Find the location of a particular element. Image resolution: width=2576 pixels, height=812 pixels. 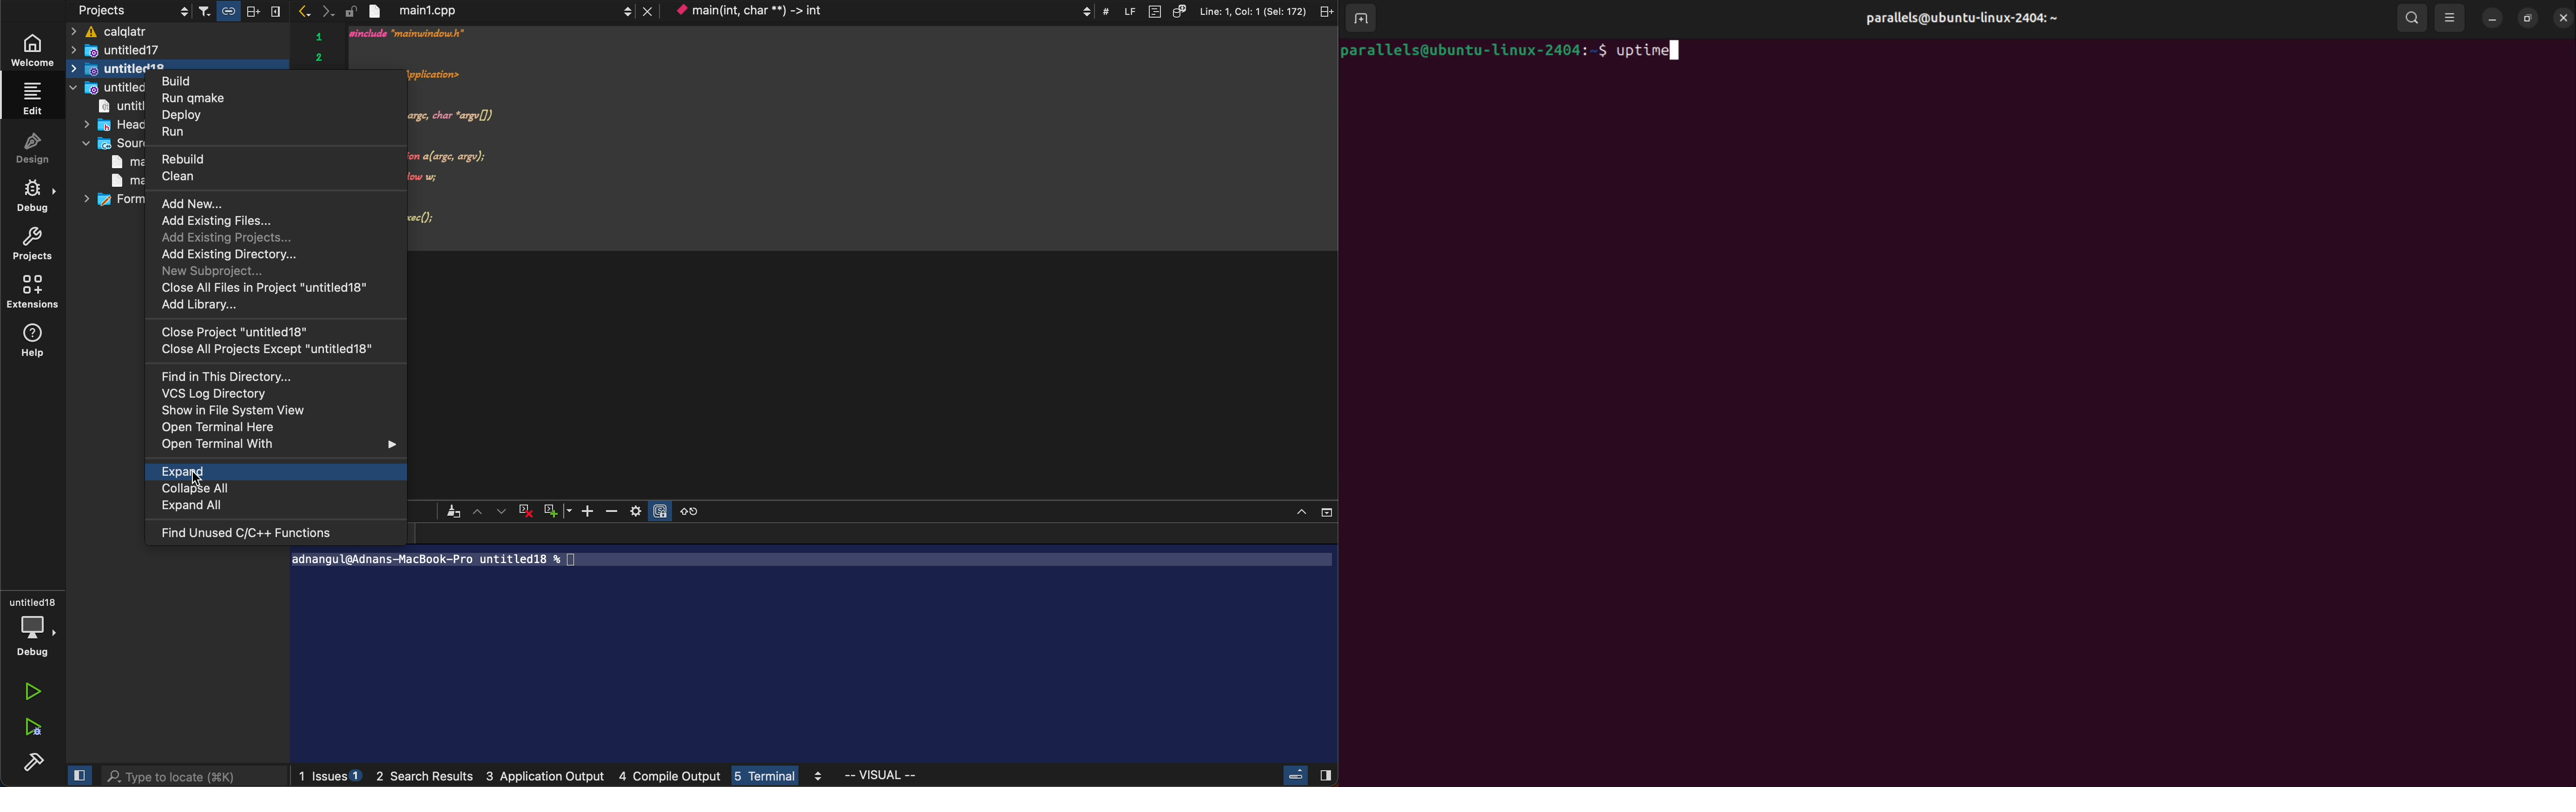

visual is located at coordinates (883, 775).